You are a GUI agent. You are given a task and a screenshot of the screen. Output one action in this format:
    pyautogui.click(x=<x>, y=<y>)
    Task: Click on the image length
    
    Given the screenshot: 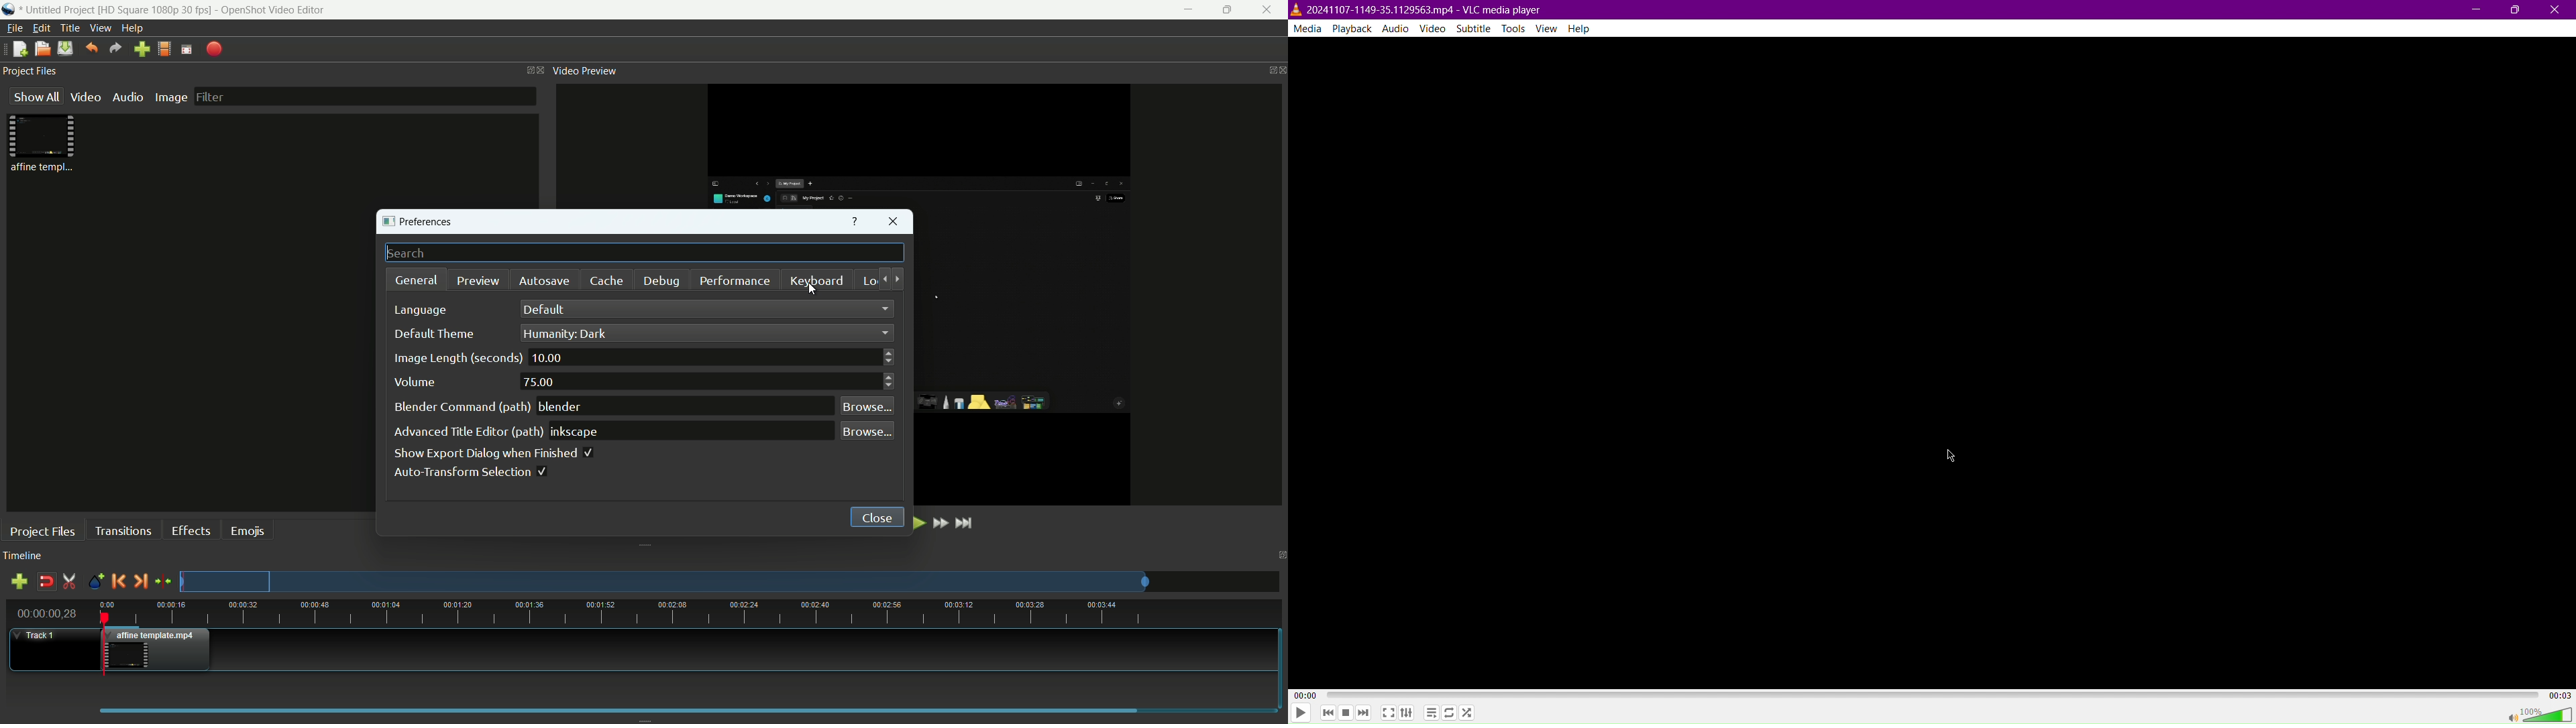 What is the action you would take?
    pyautogui.click(x=455, y=360)
    